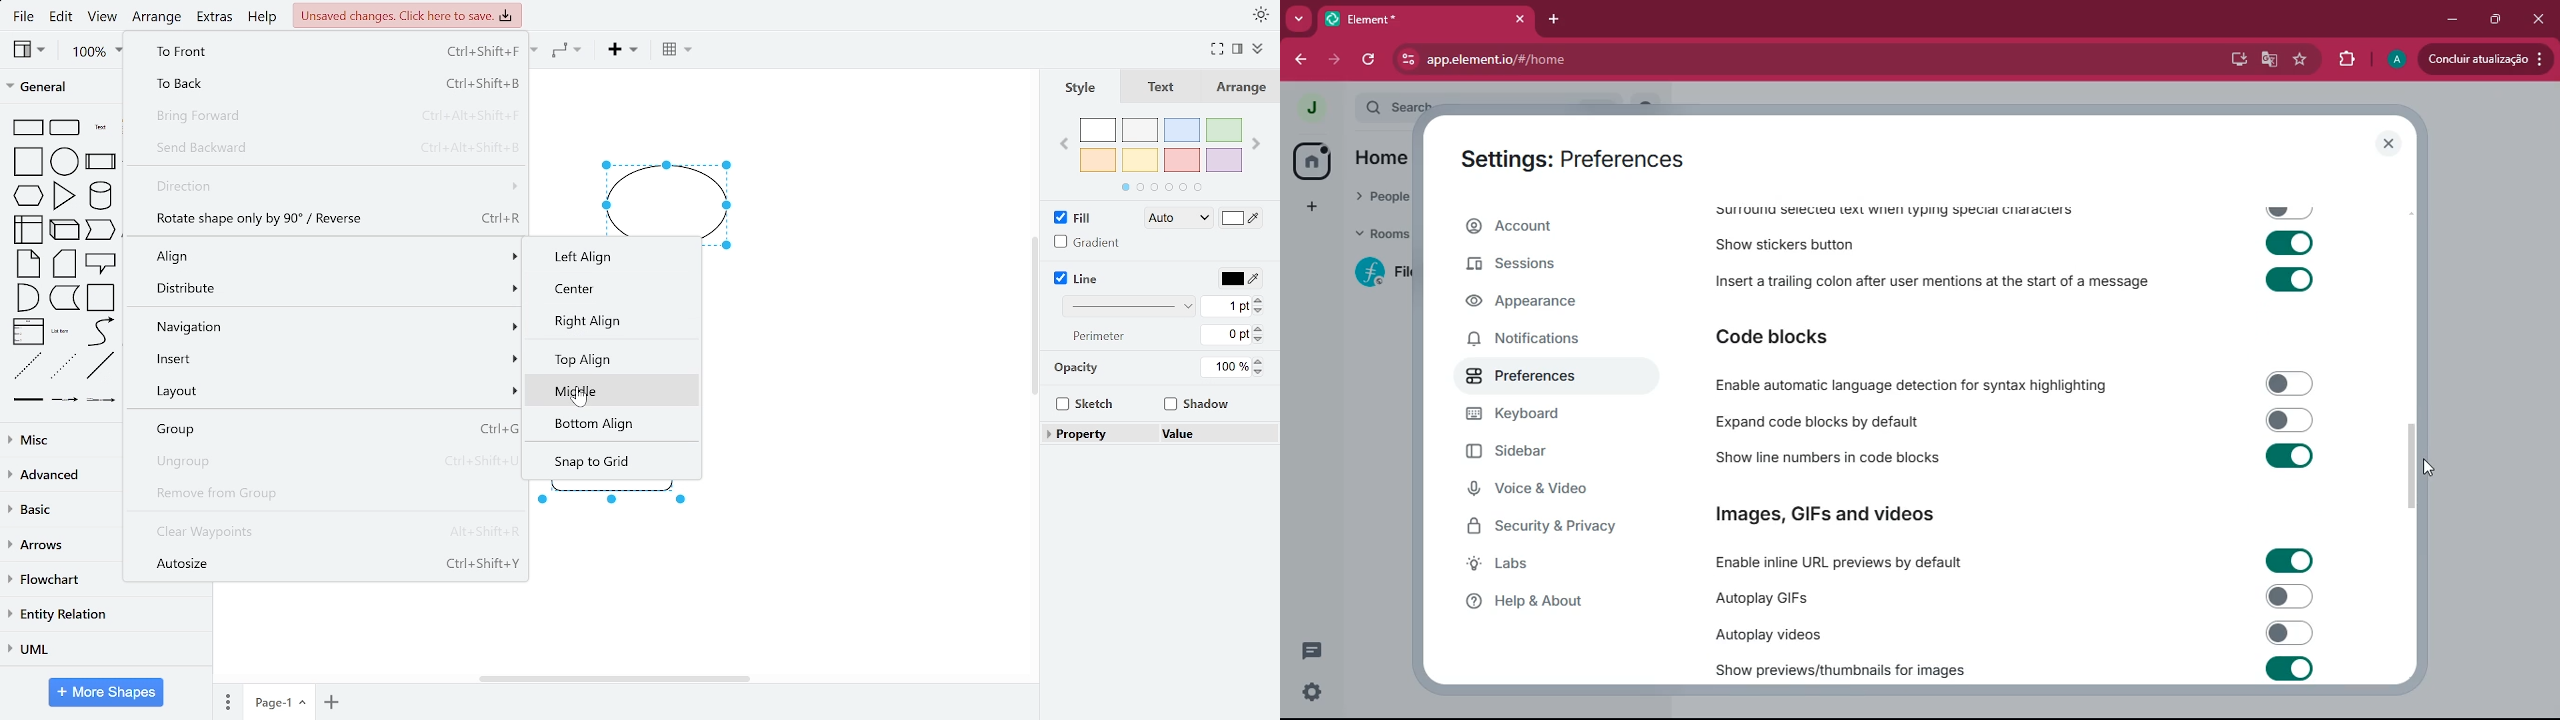 The height and width of the screenshot is (728, 2576). I want to click on extras, so click(216, 19).